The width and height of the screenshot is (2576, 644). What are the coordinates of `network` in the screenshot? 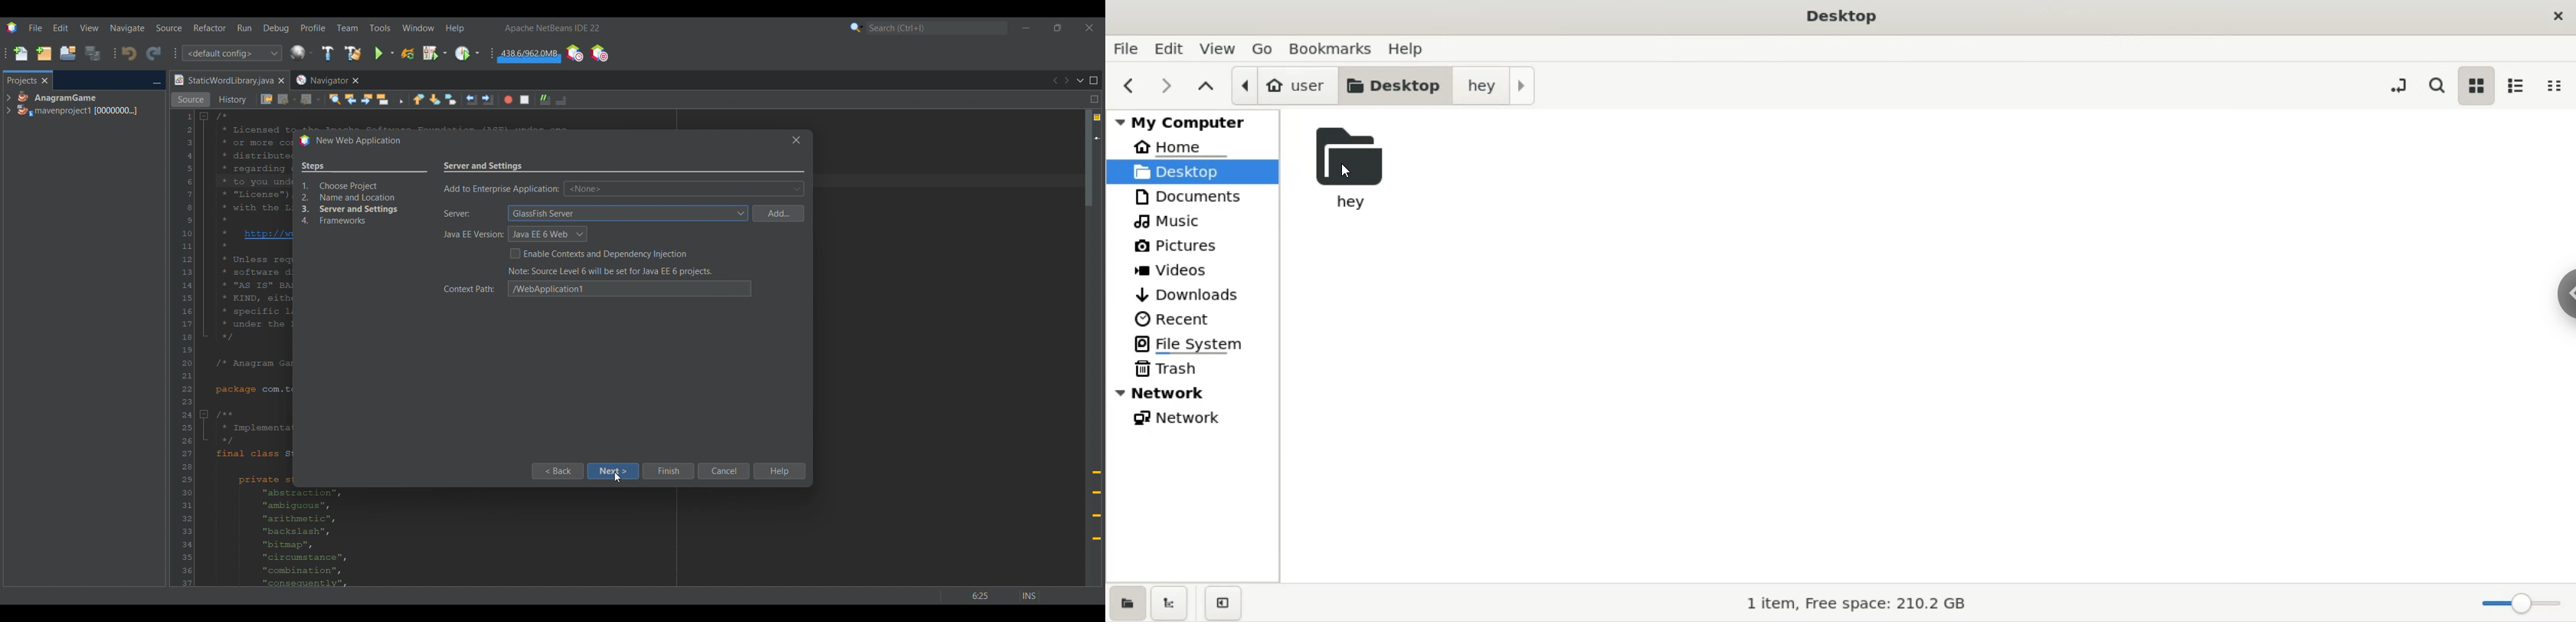 It's located at (1192, 393).